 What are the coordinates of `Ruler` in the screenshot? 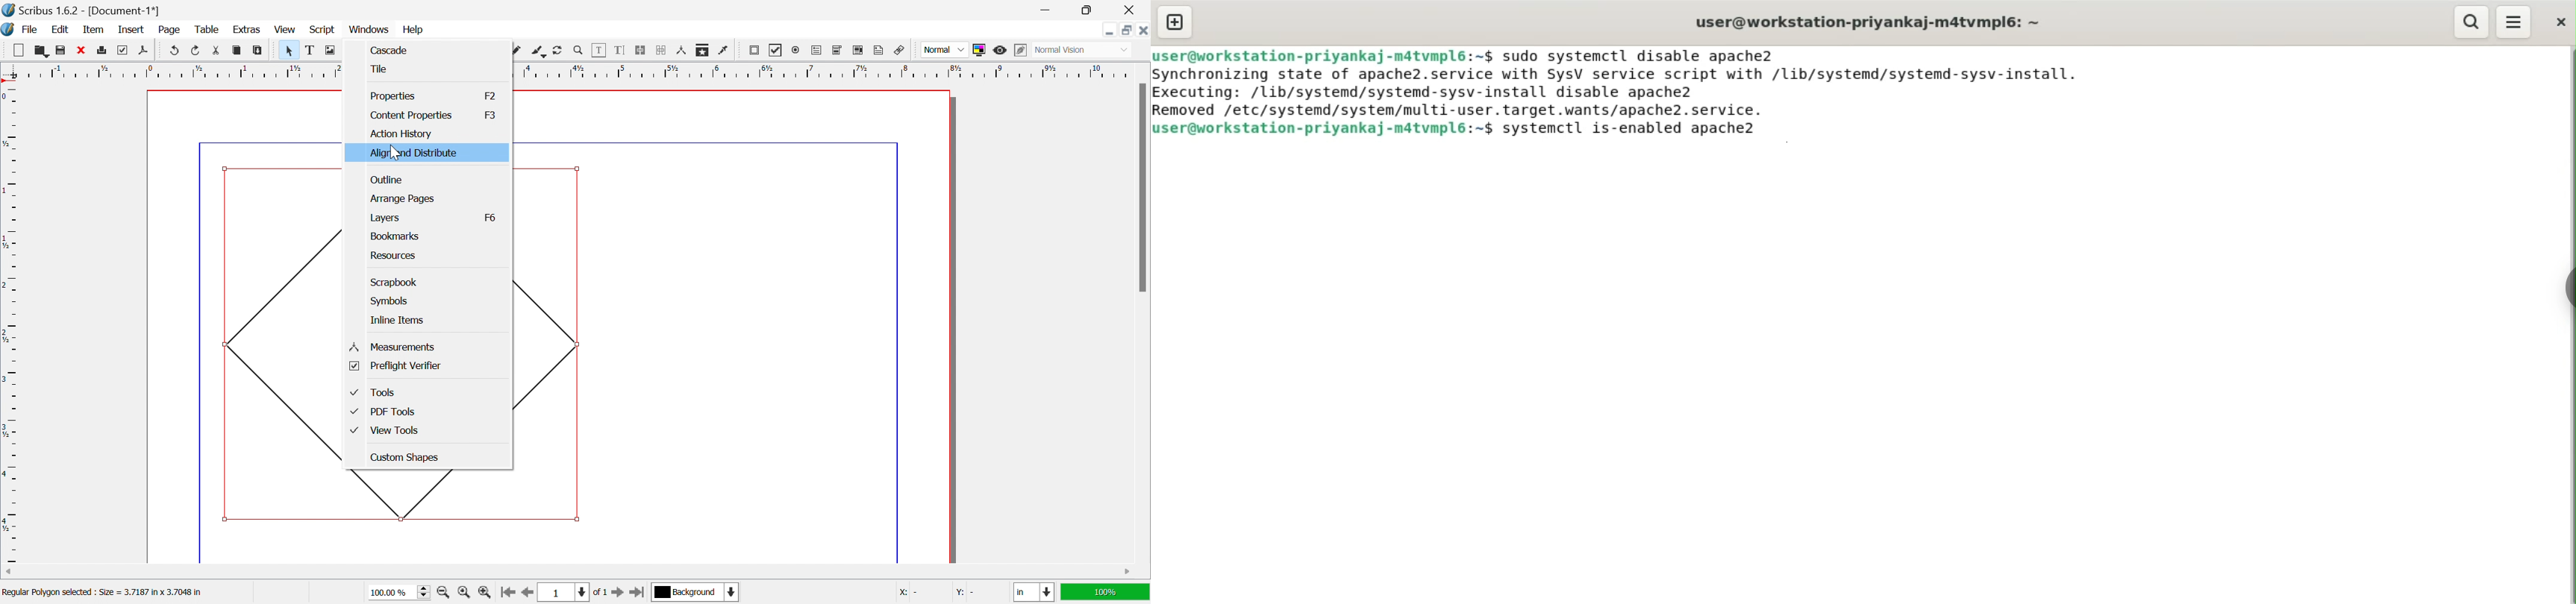 It's located at (568, 70).